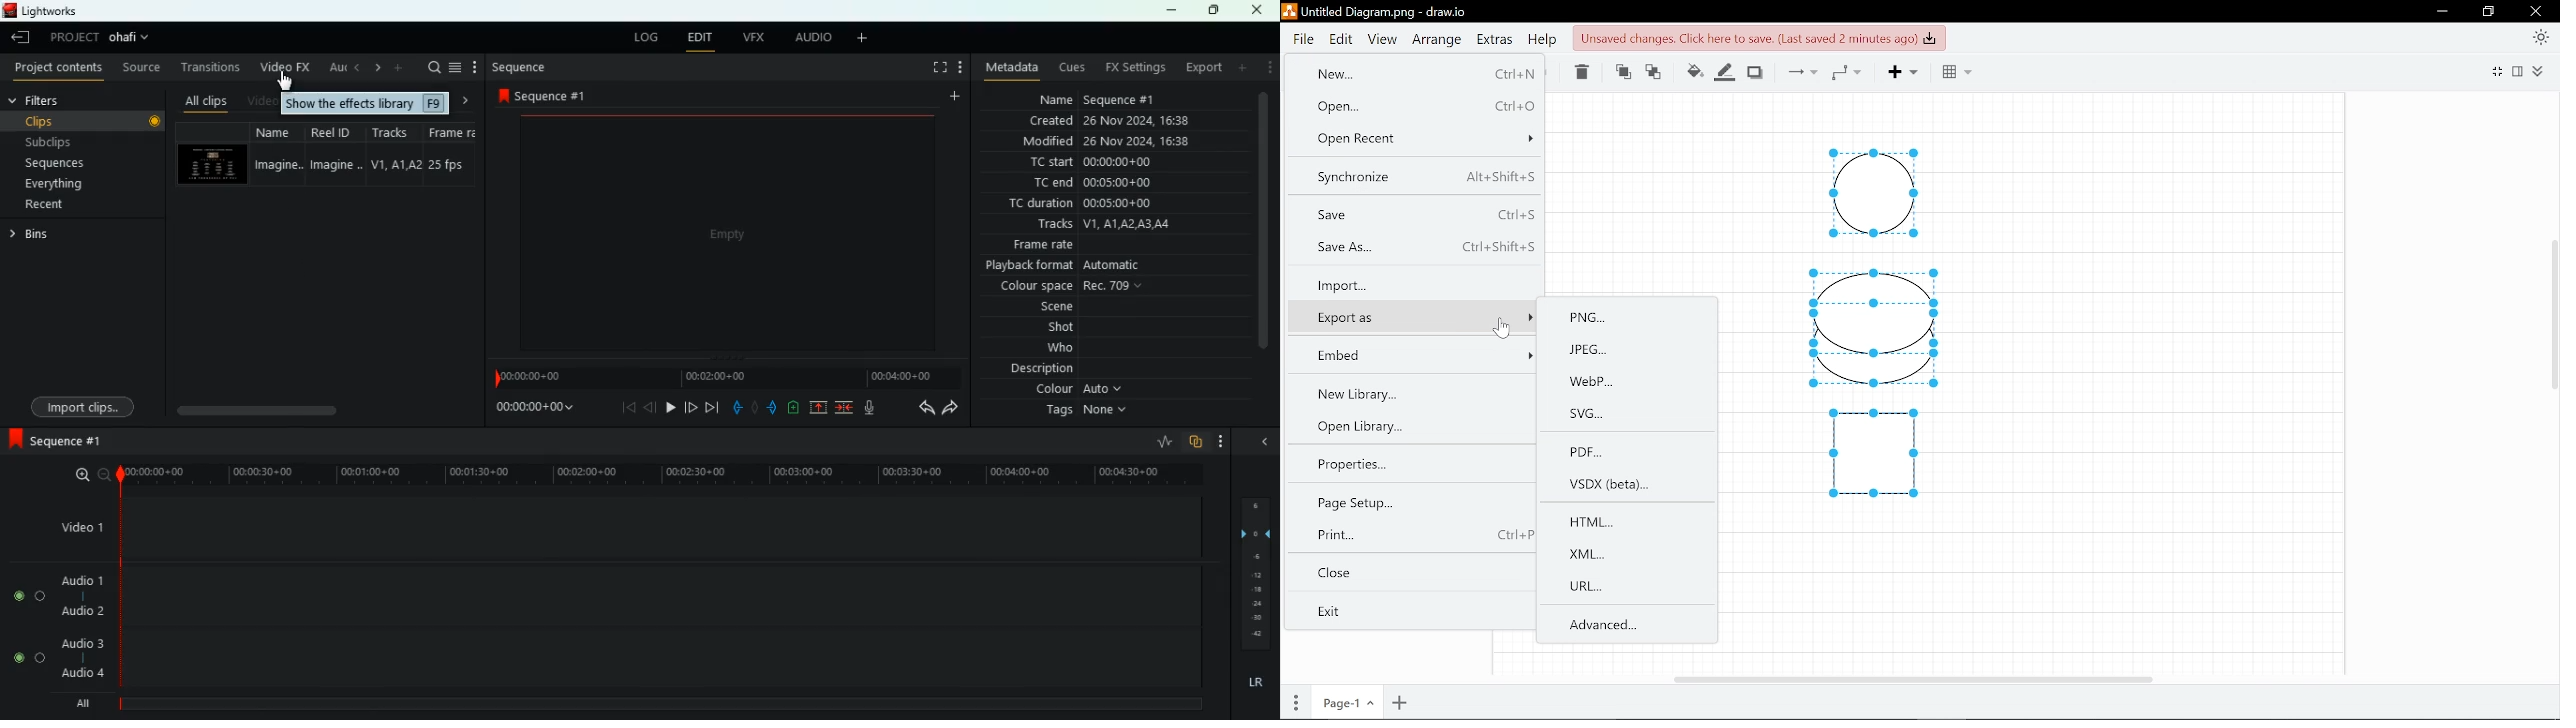 This screenshot has width=2576, height=728. What do you see at coordinates (1377, 13) in the screenshot?
I see `Current file - Untitled Diagram.png - draw.io` at bounding box center [1377, 13].